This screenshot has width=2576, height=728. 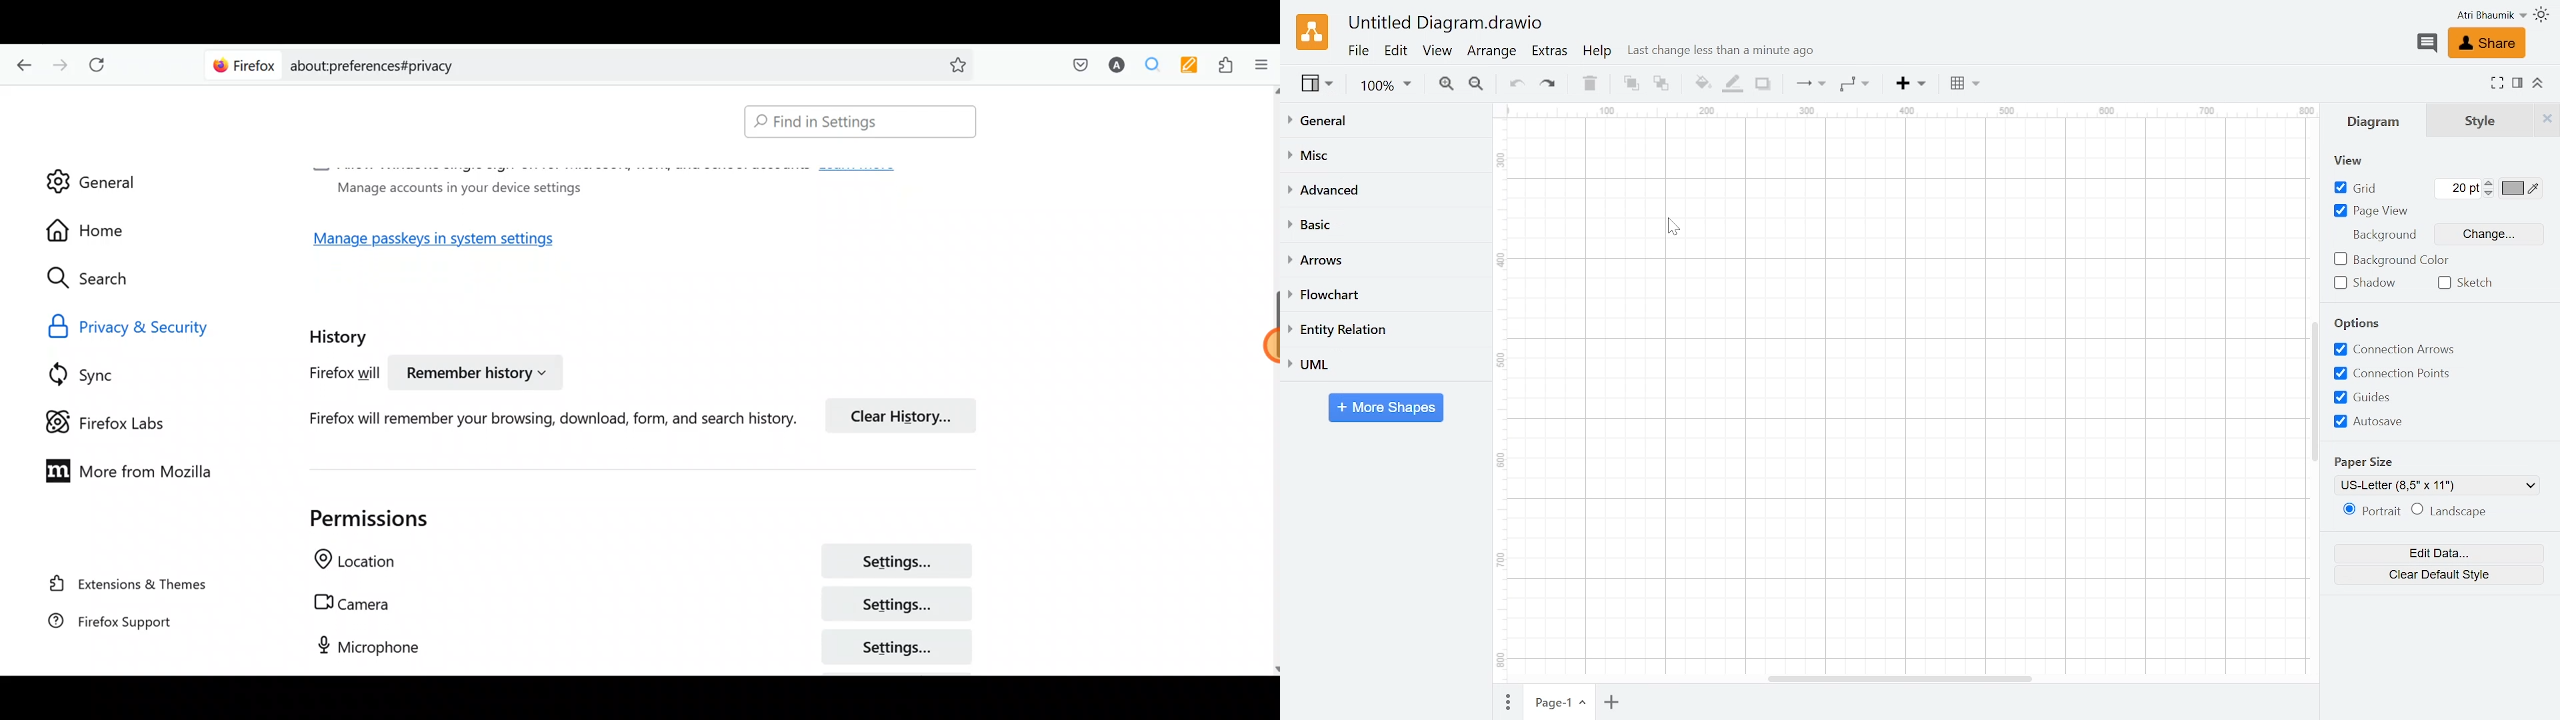 I want to click on Increase grid pt, so click(x=2490, y=184).